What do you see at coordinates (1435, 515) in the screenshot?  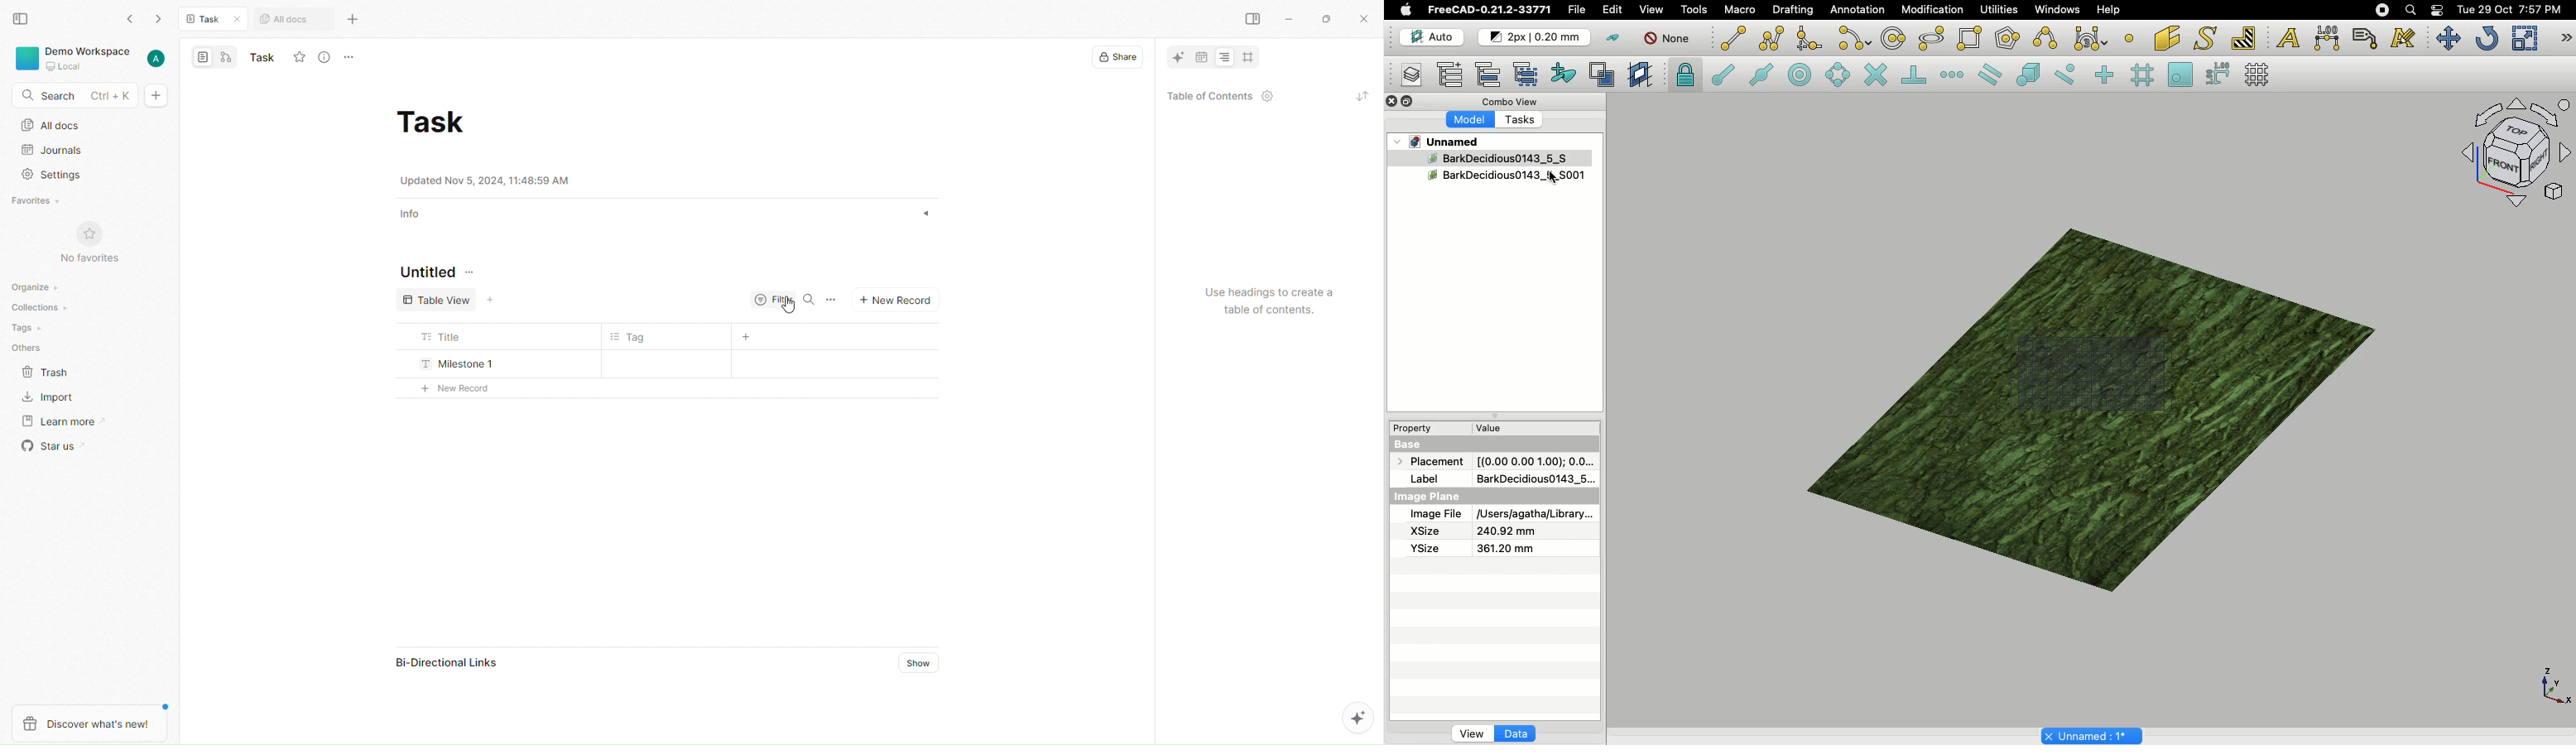 I see `Image File` at bounding box center [1435, 515].